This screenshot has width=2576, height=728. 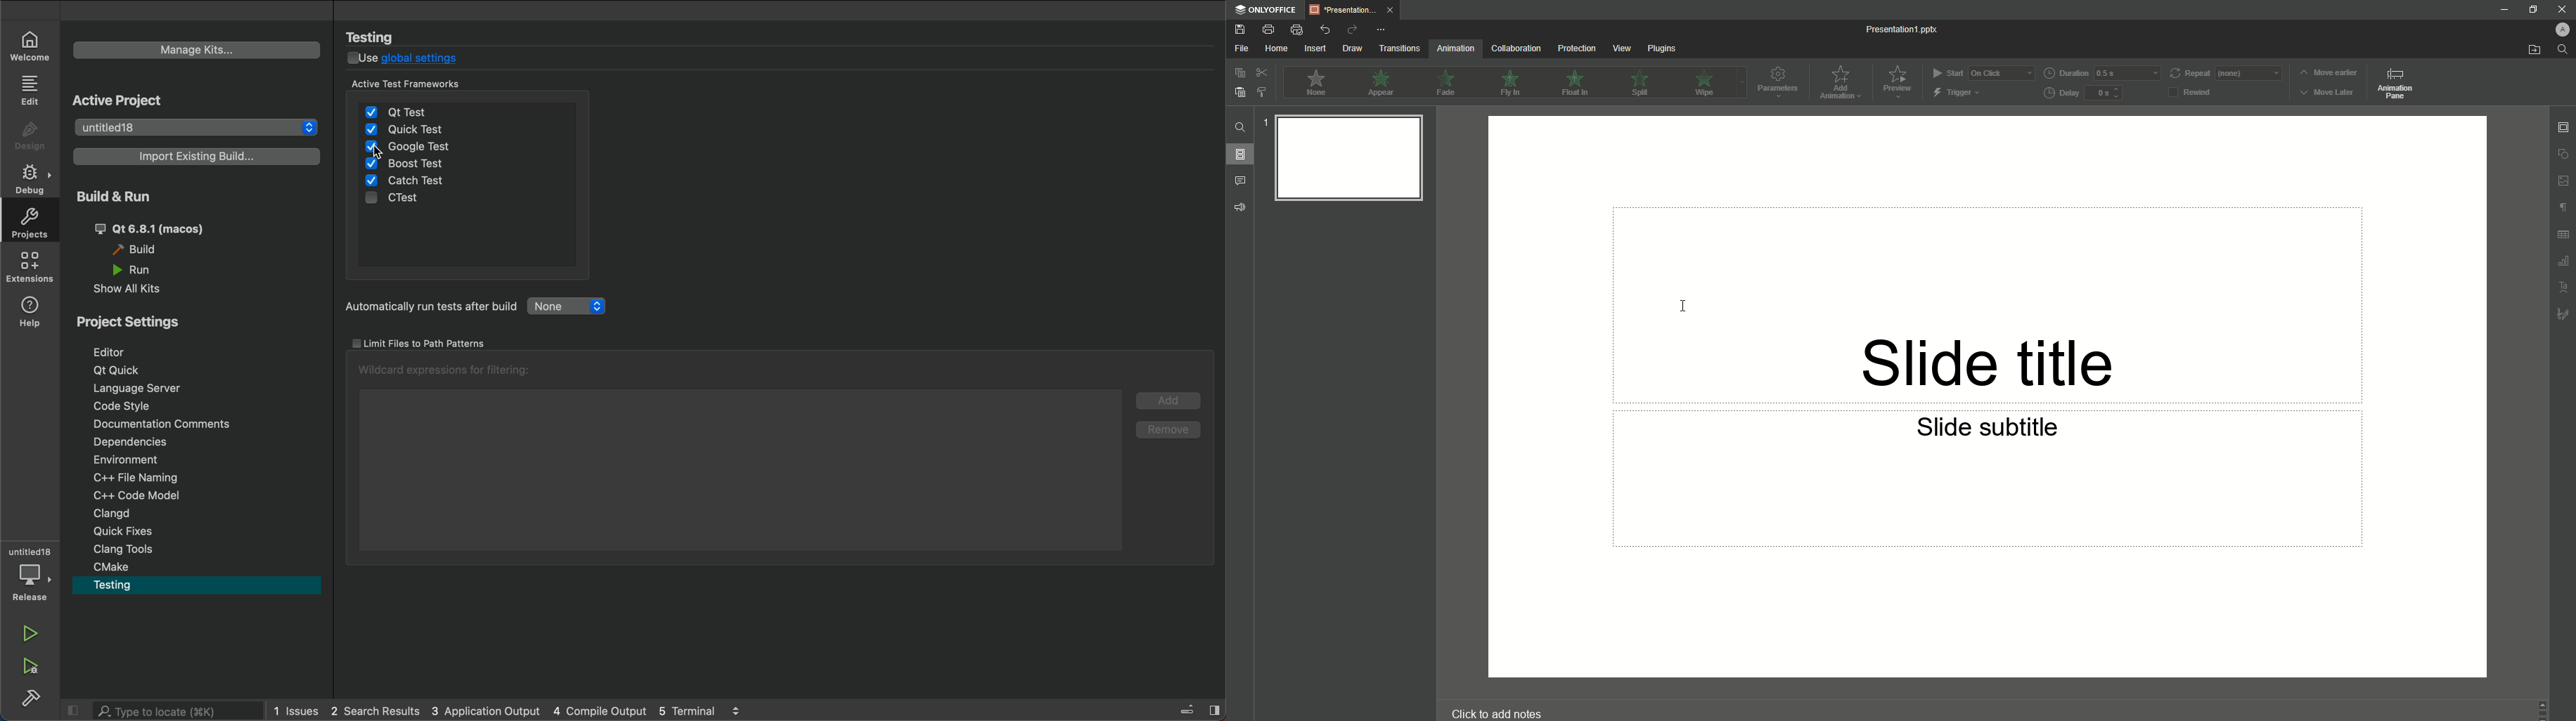 What do you see at coordinates (29, 179) in the screenshot?
I see `debug` at bounding box center [29, 179].